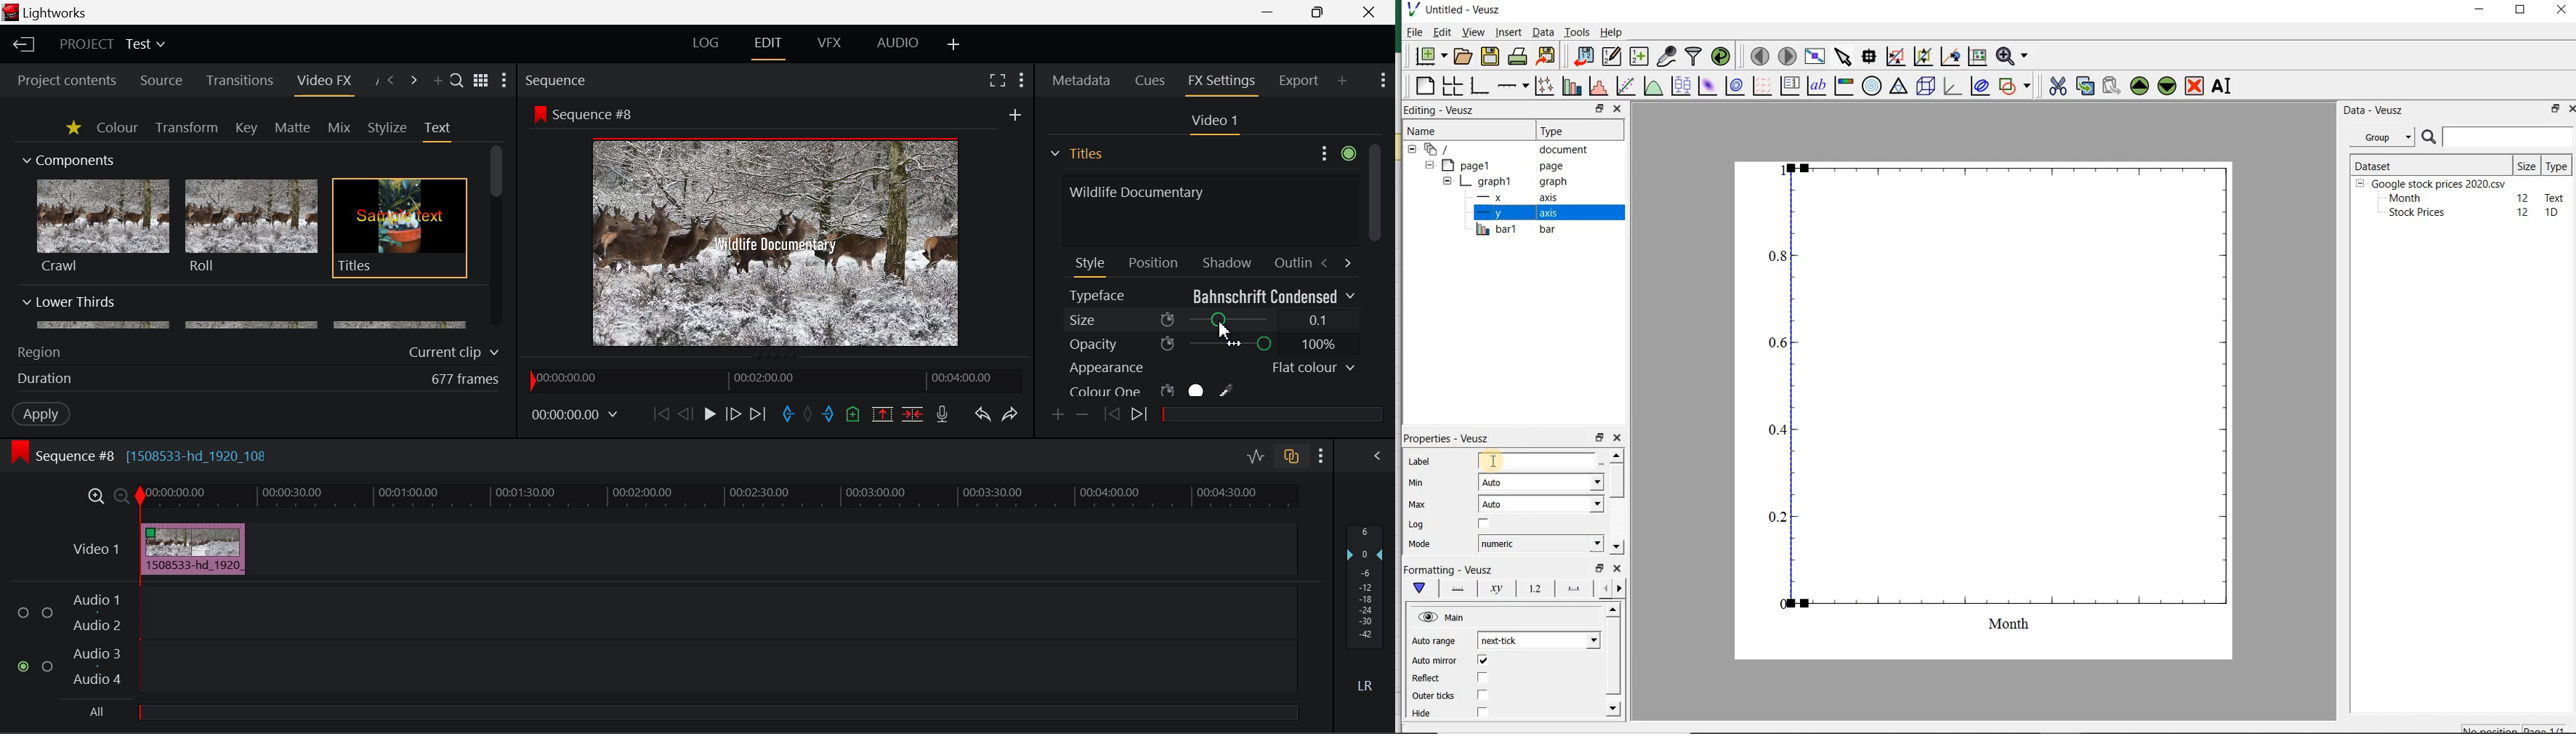  I want to click on Next keyframe, so click(1142, 416).